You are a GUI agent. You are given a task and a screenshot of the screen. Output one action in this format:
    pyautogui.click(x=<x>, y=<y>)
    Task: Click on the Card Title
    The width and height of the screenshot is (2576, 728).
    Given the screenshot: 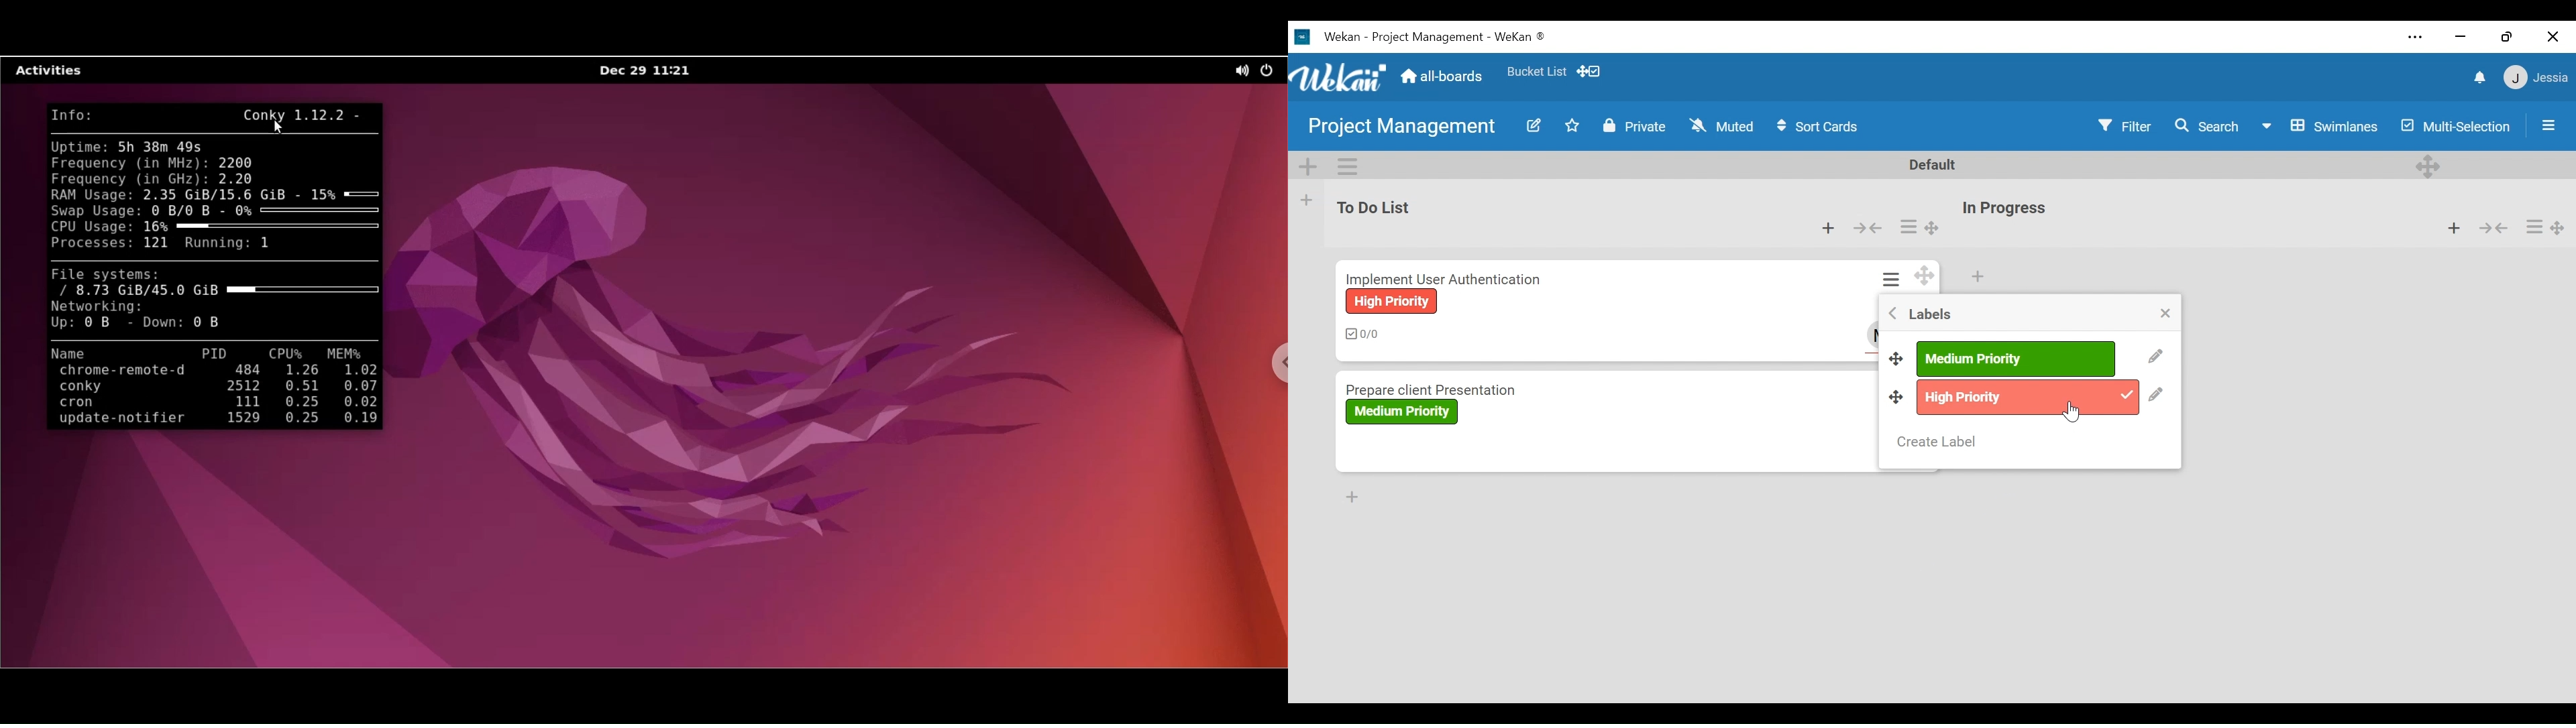 What is the action you would take?
    pyautogui.click(x=1481, y=388)
    